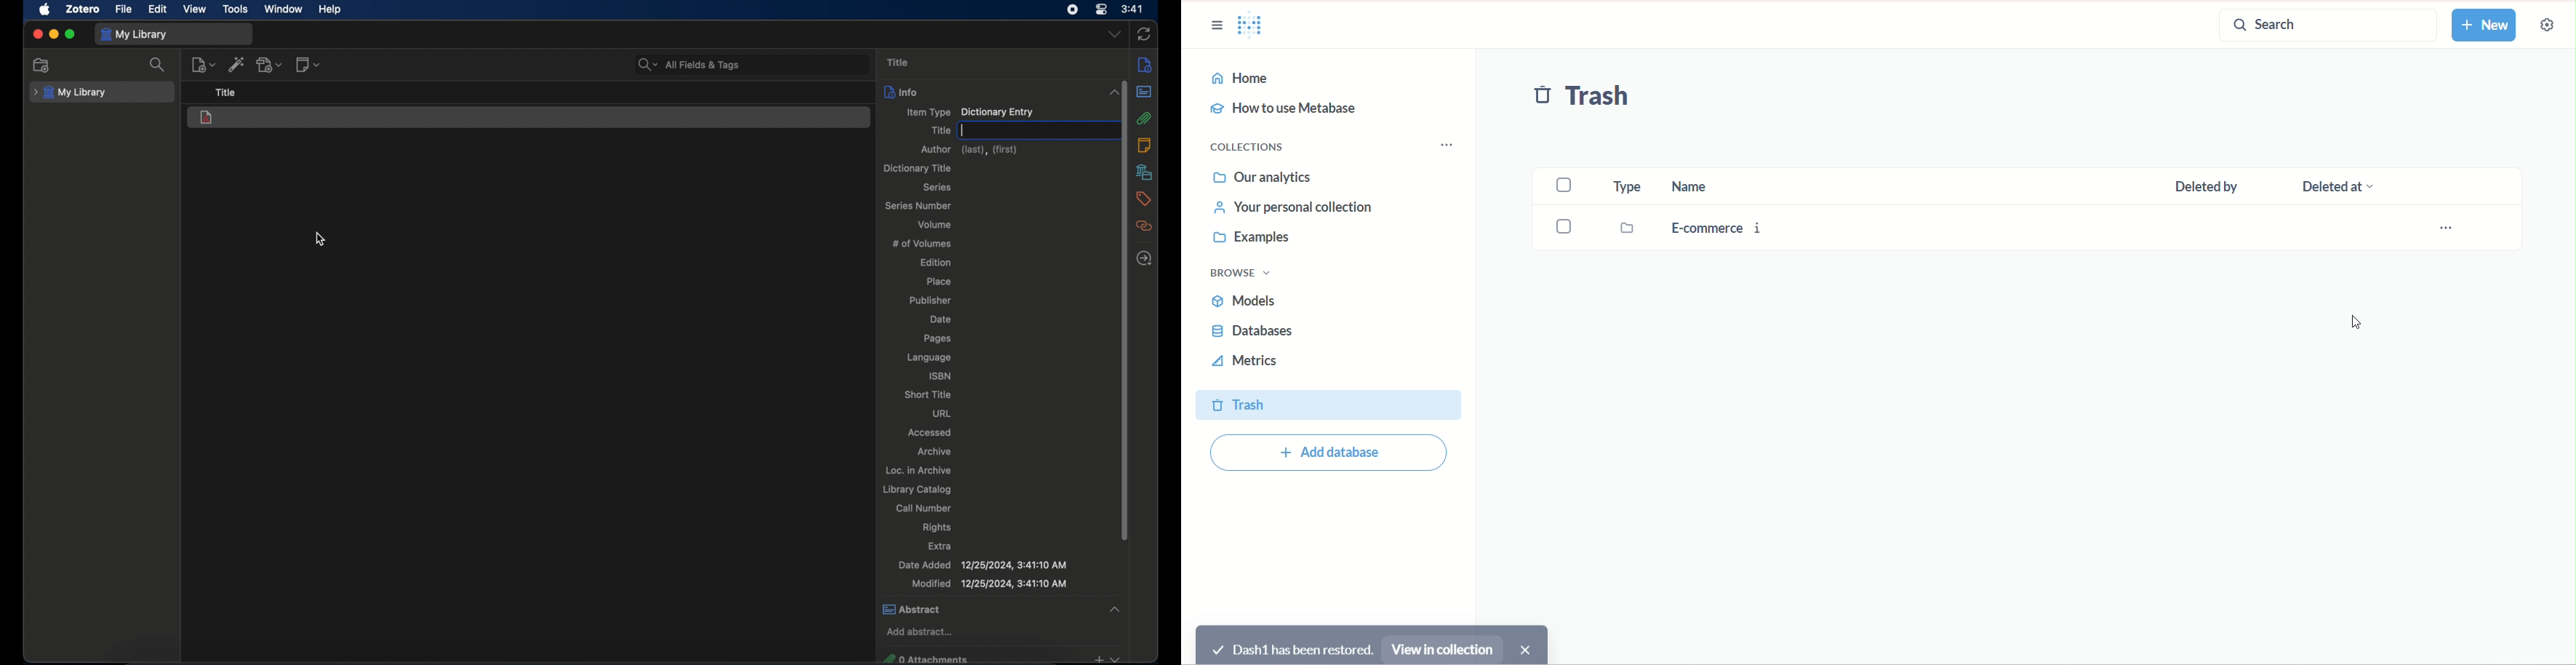  Describe the element at coordinates (226, 93) in the screenshot. I see `title` at that location.